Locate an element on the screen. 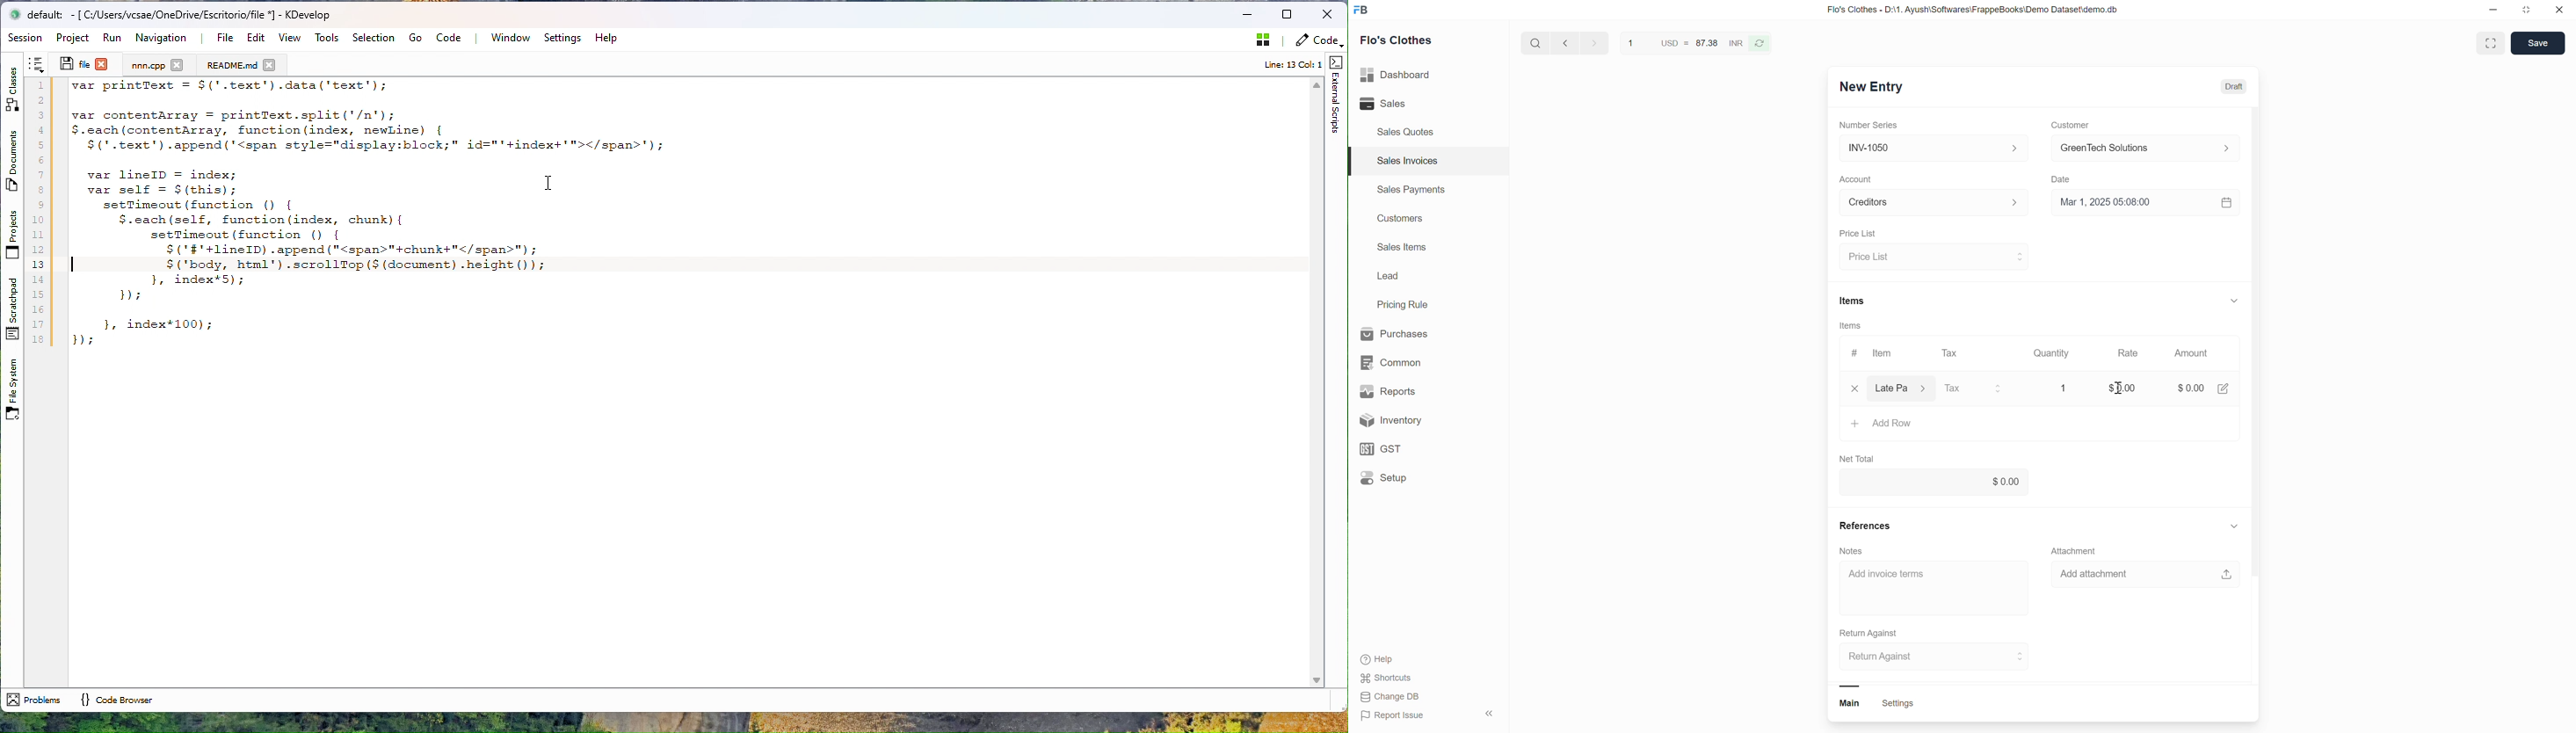  add attachment  is located at coordinates (2150, 576).